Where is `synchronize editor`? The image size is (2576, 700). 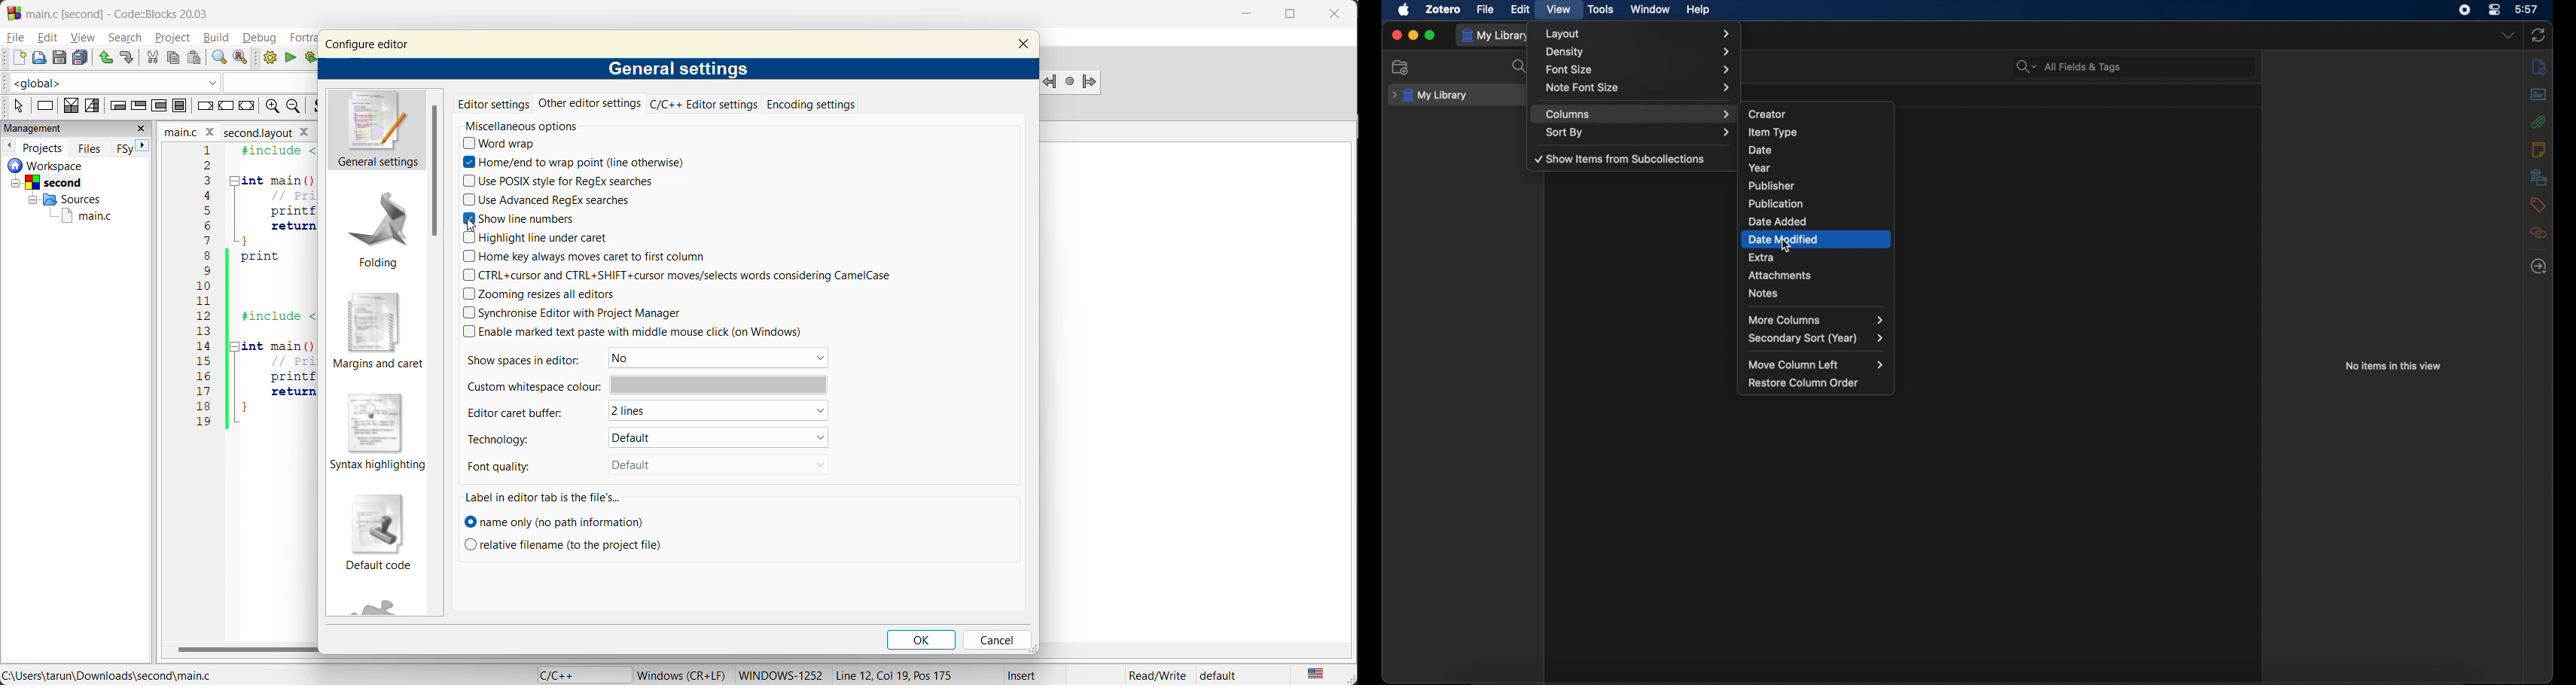
synchronize editor is located at coordinates (570, 312).